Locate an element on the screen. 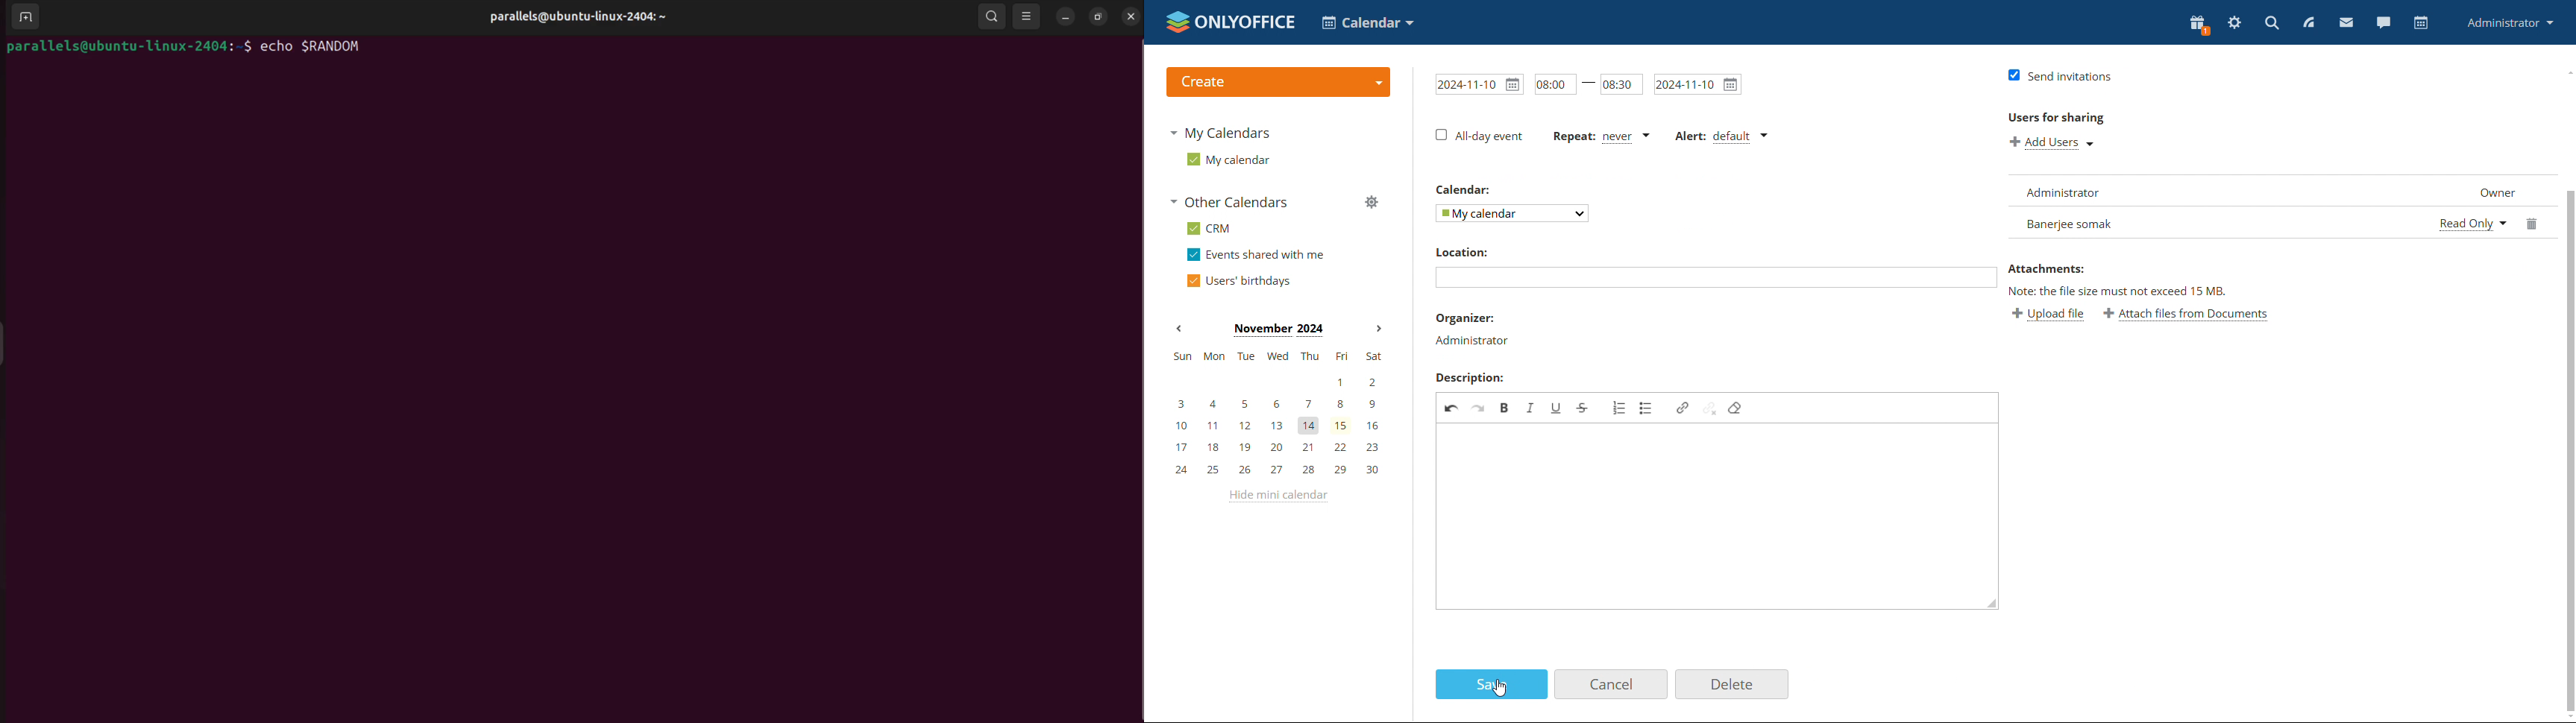 This screenshot has height=728, width=2576. unlink is located at coordinates (1710, 411).